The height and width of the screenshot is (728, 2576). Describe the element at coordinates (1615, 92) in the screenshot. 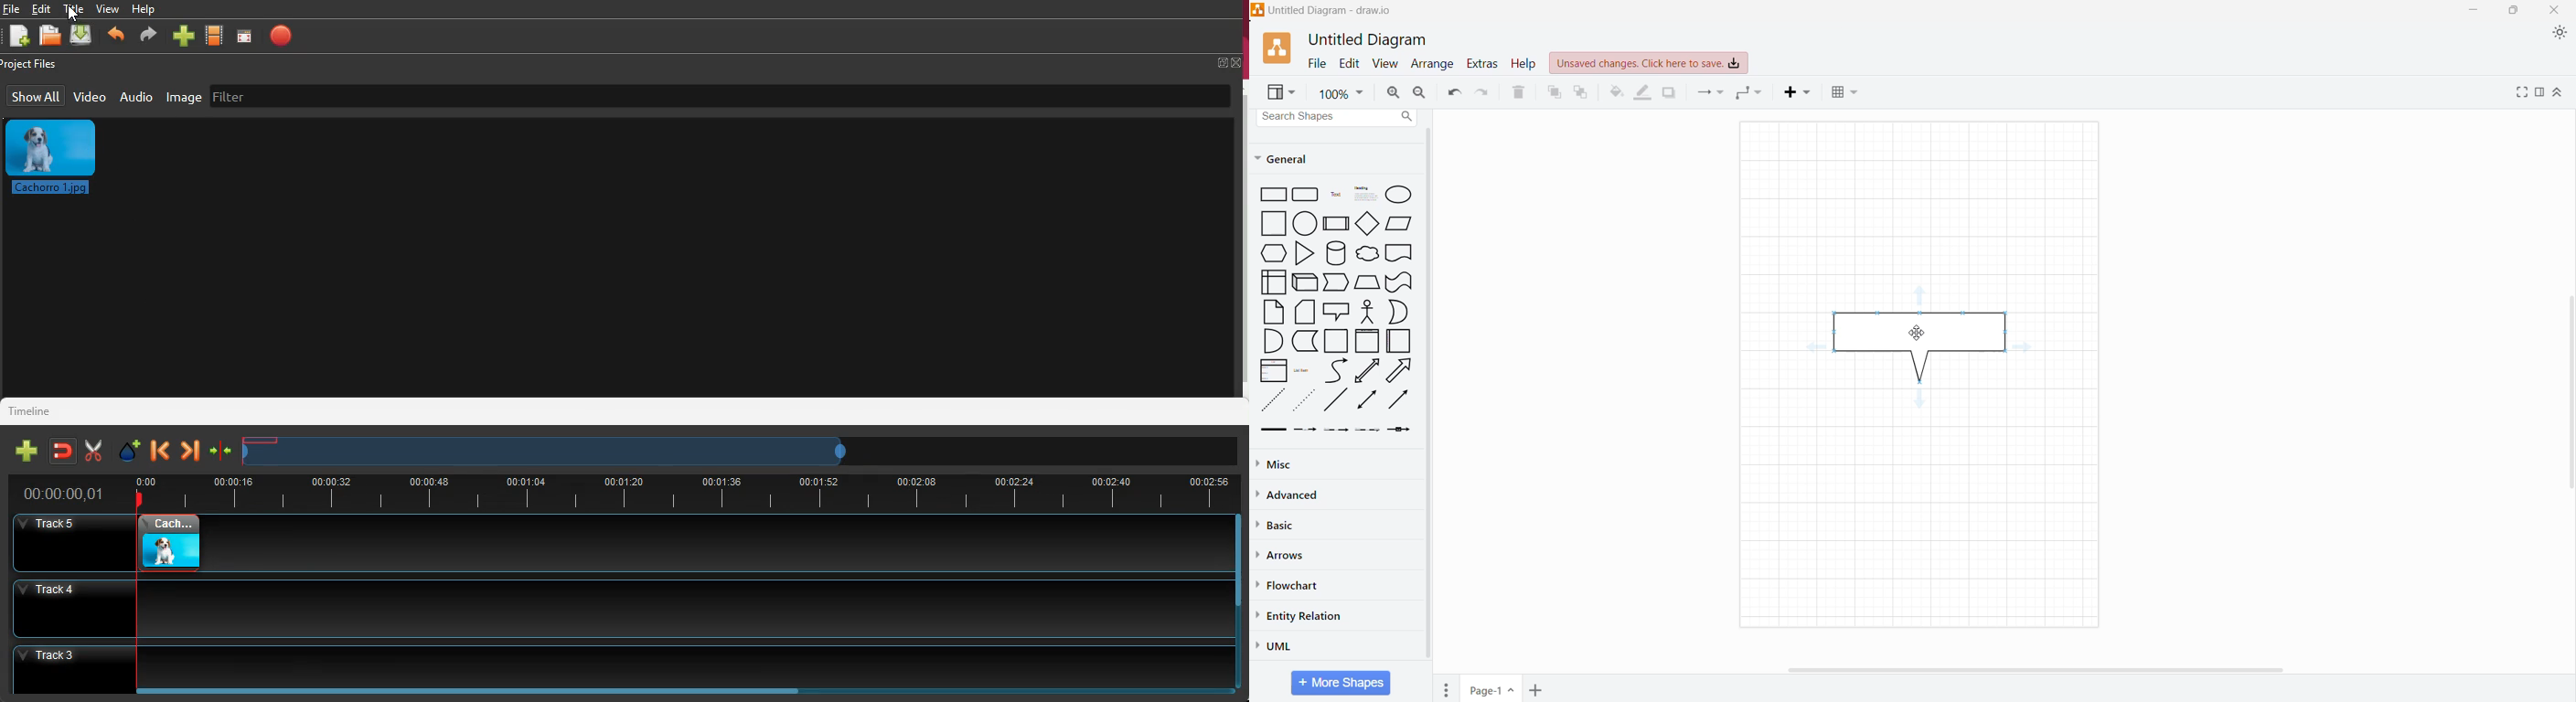

I see `Fill Color` at that location.